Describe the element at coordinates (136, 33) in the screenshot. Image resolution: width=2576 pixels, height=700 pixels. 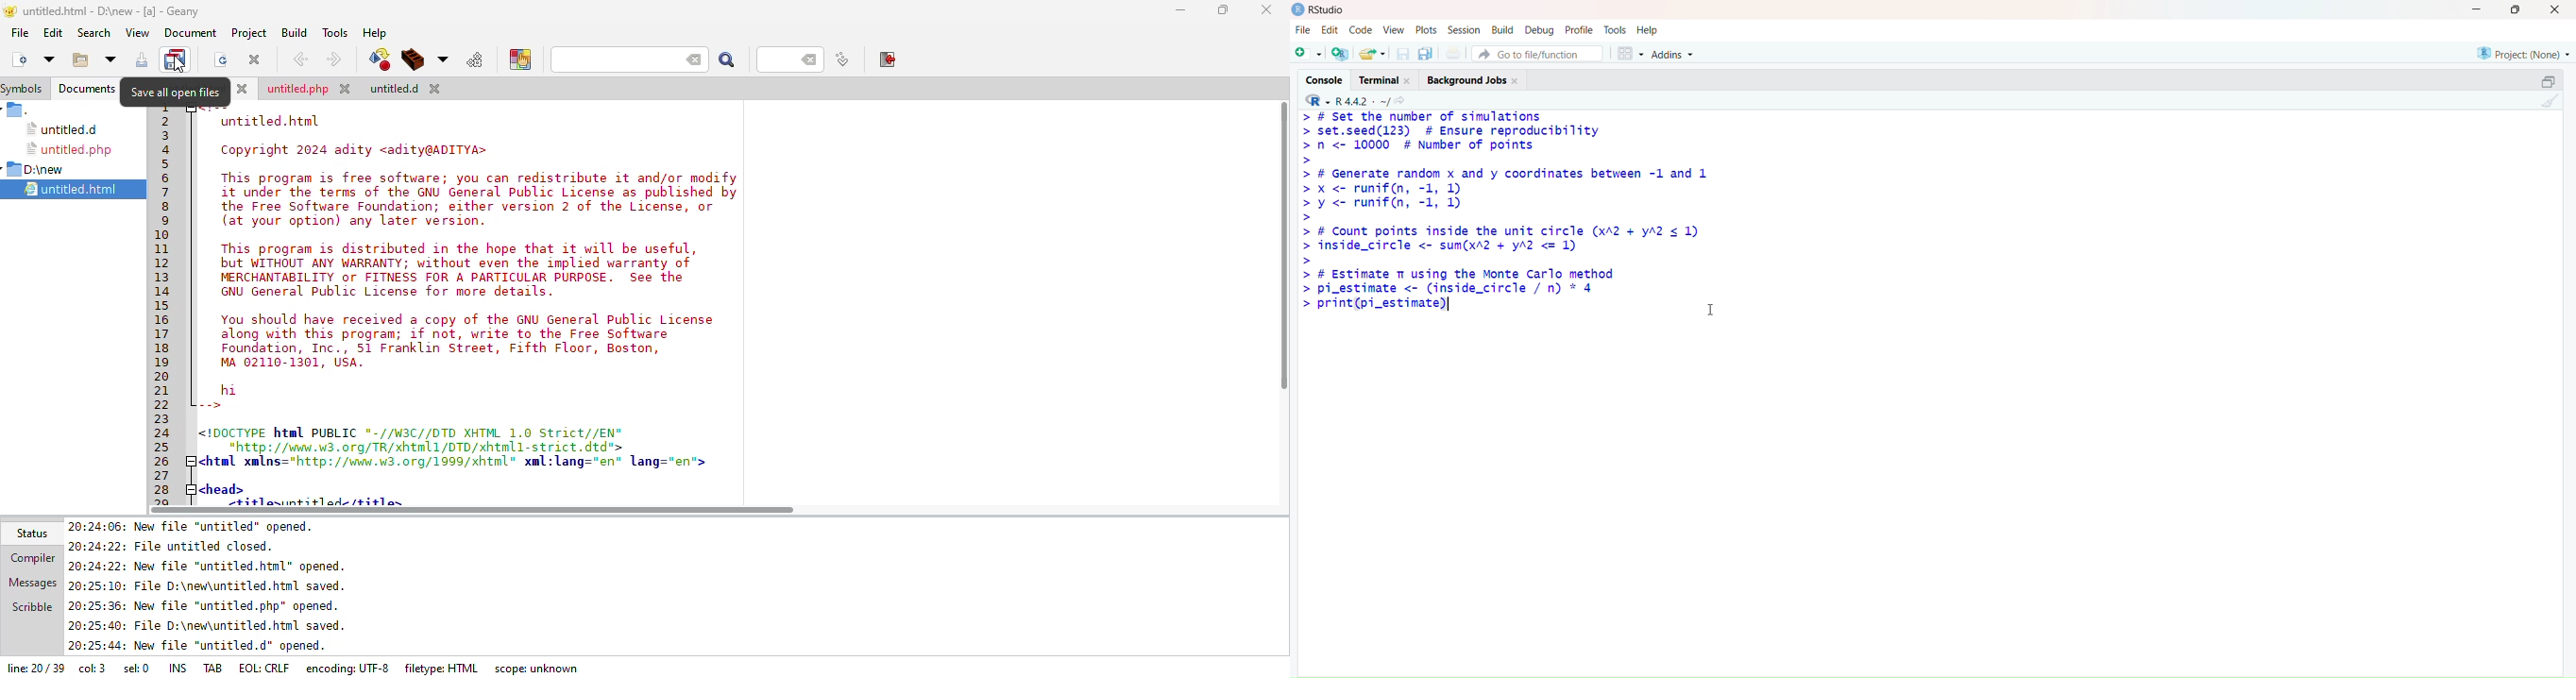
I see `view` at that location.